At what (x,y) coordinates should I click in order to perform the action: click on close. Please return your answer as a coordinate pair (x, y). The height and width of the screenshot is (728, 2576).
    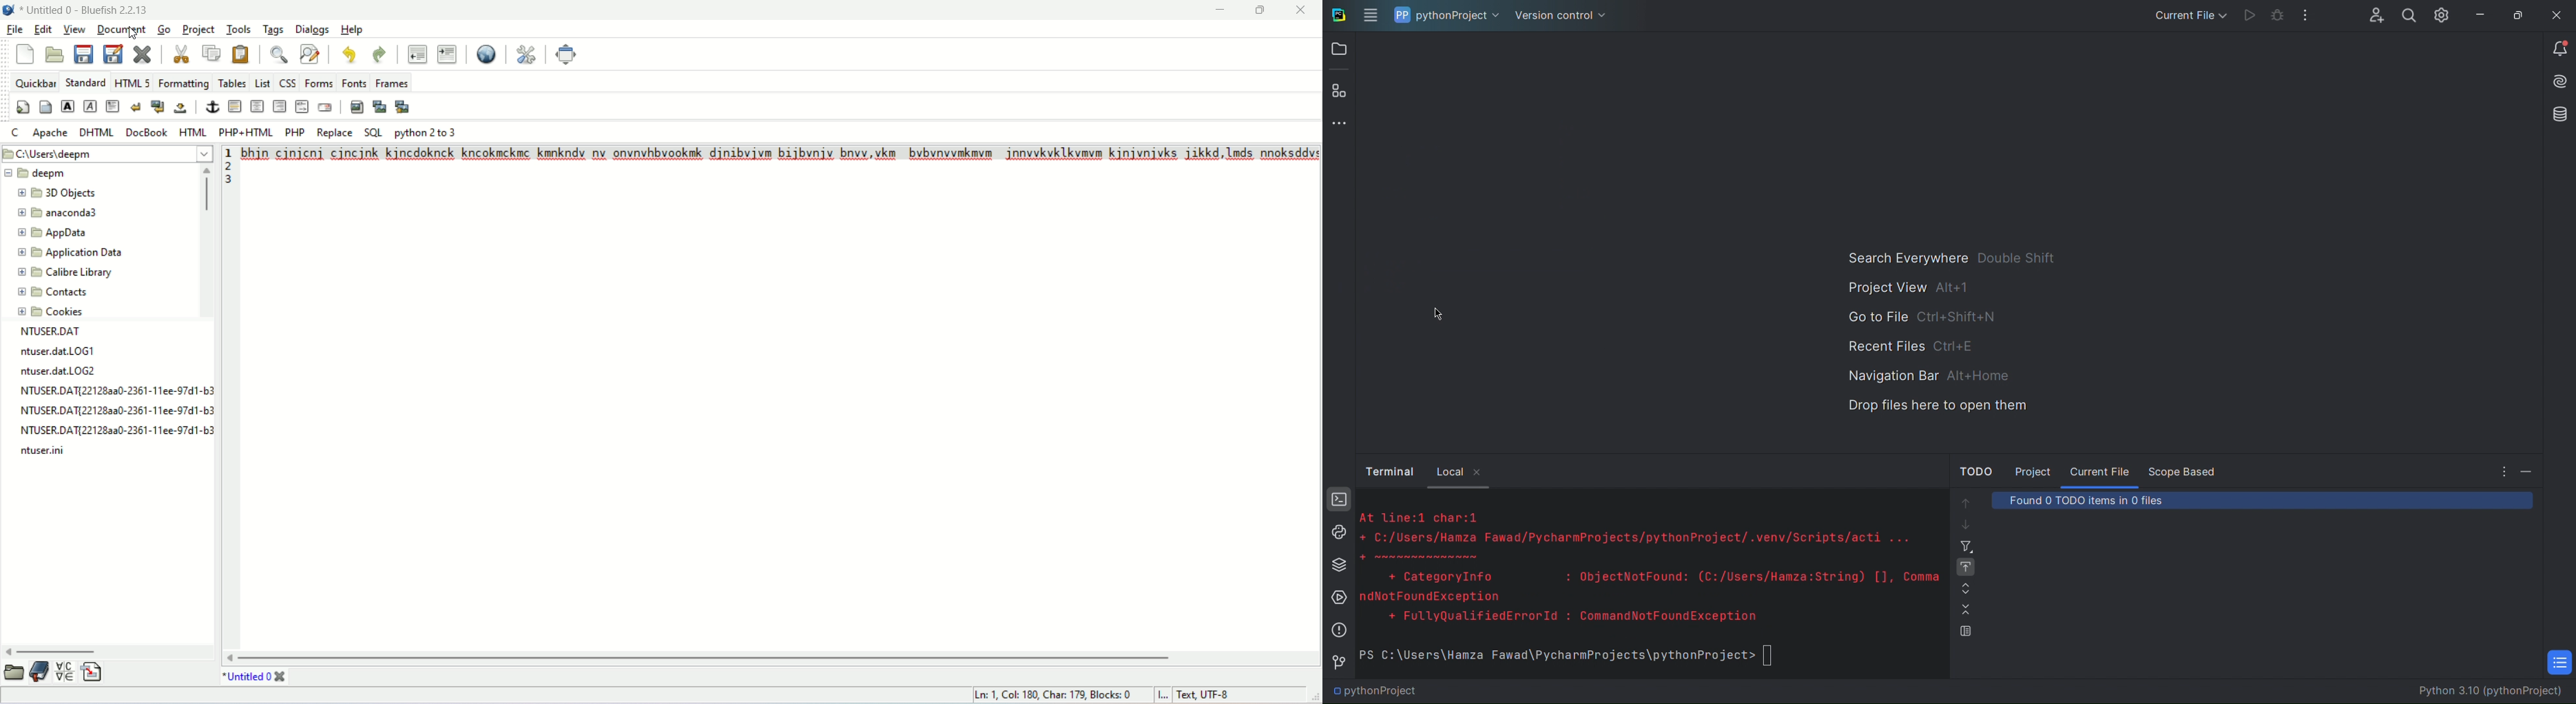
    Looking at the image, I should click on (1301, 10).